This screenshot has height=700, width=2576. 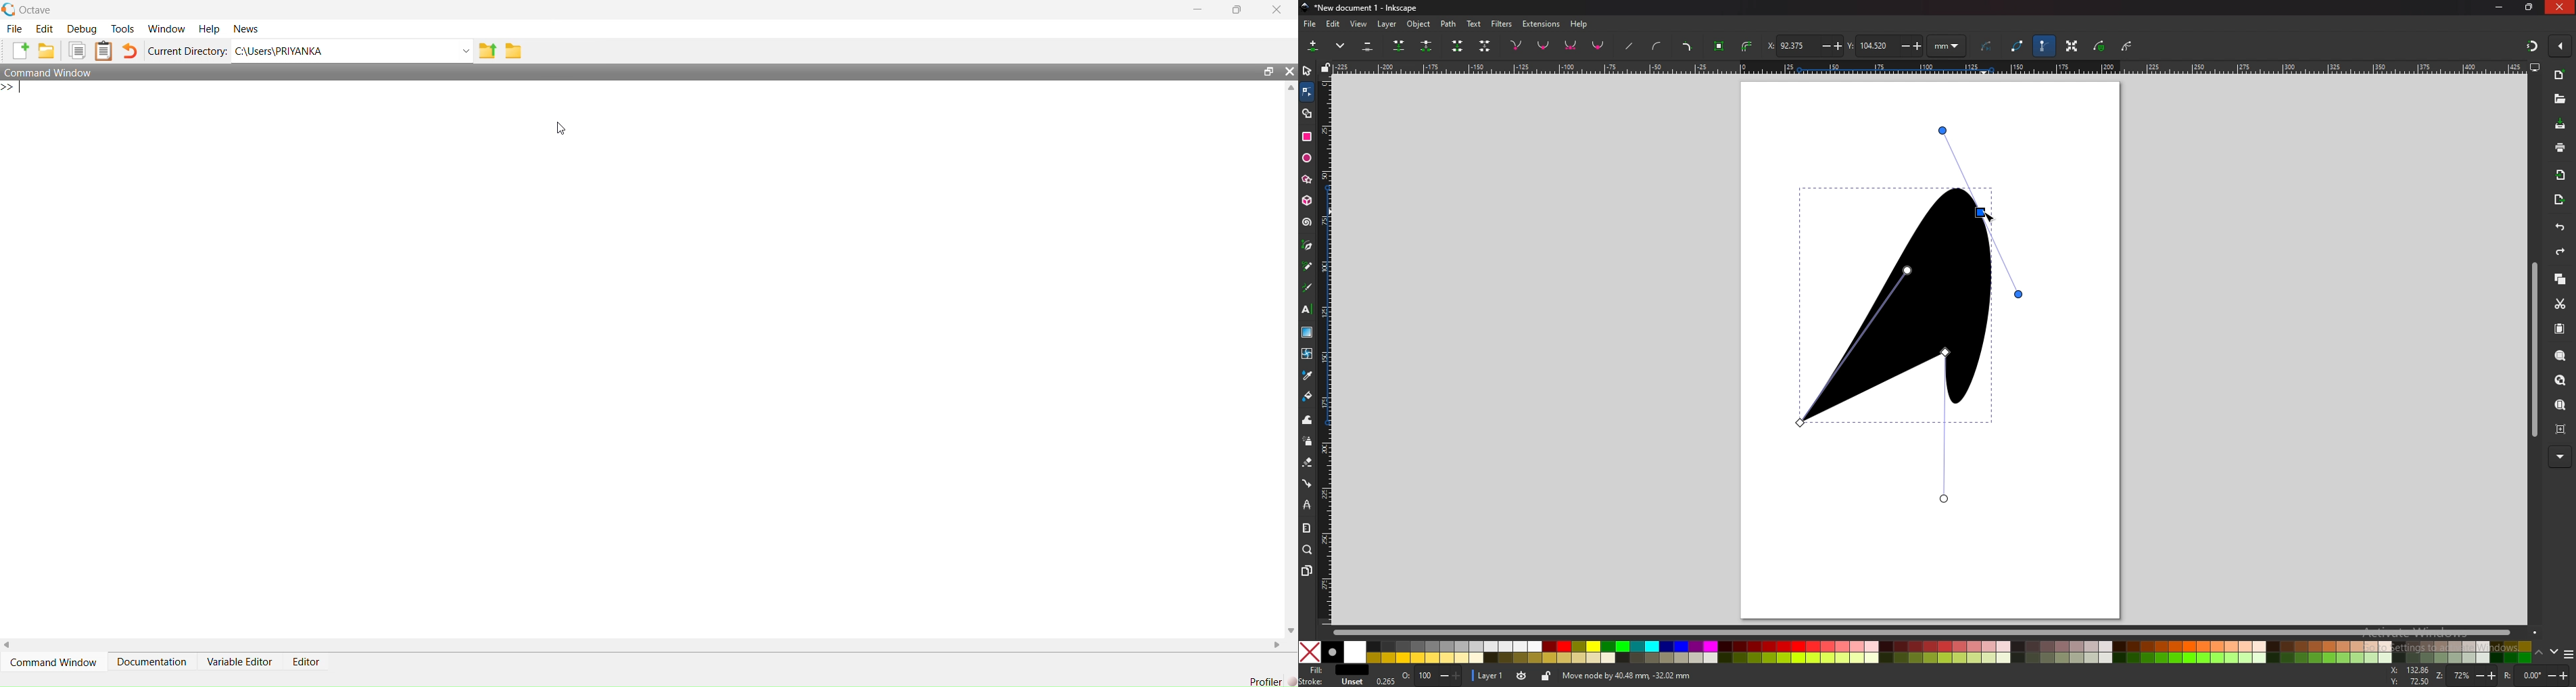 I want to click on pen, so click(x=1307, y=246).